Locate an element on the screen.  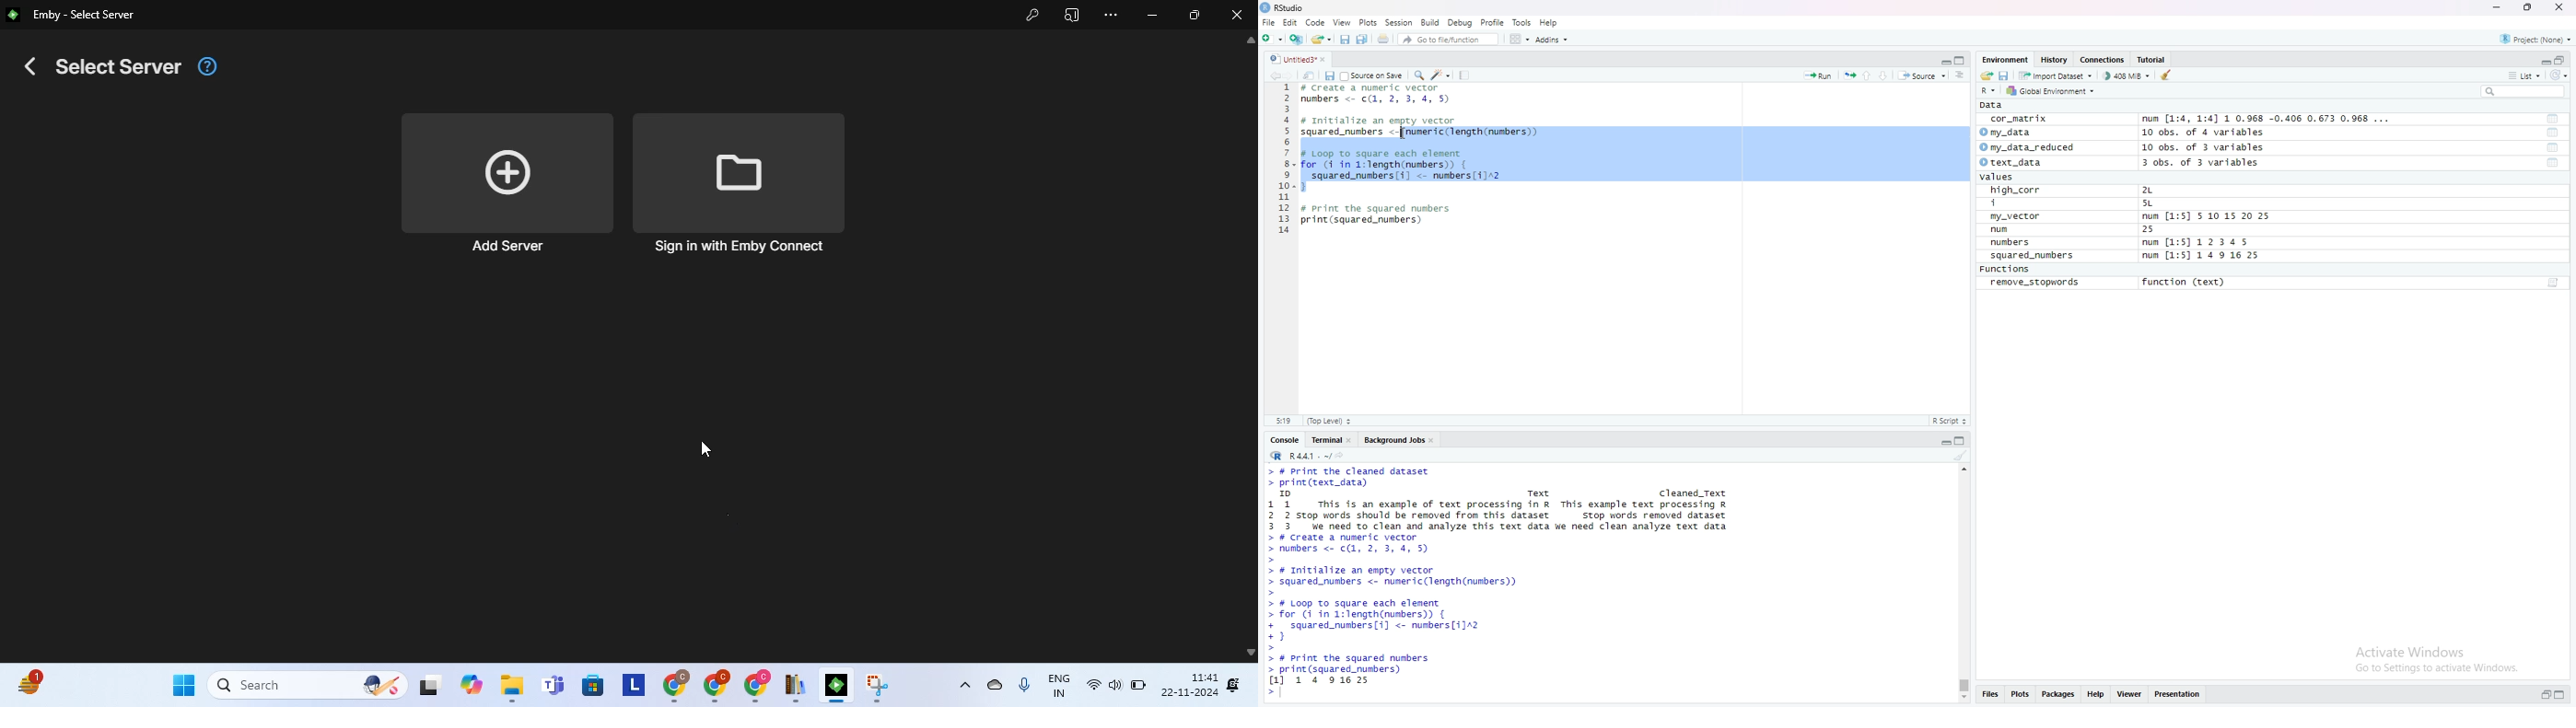
R is located at coordinates (1990, 90).